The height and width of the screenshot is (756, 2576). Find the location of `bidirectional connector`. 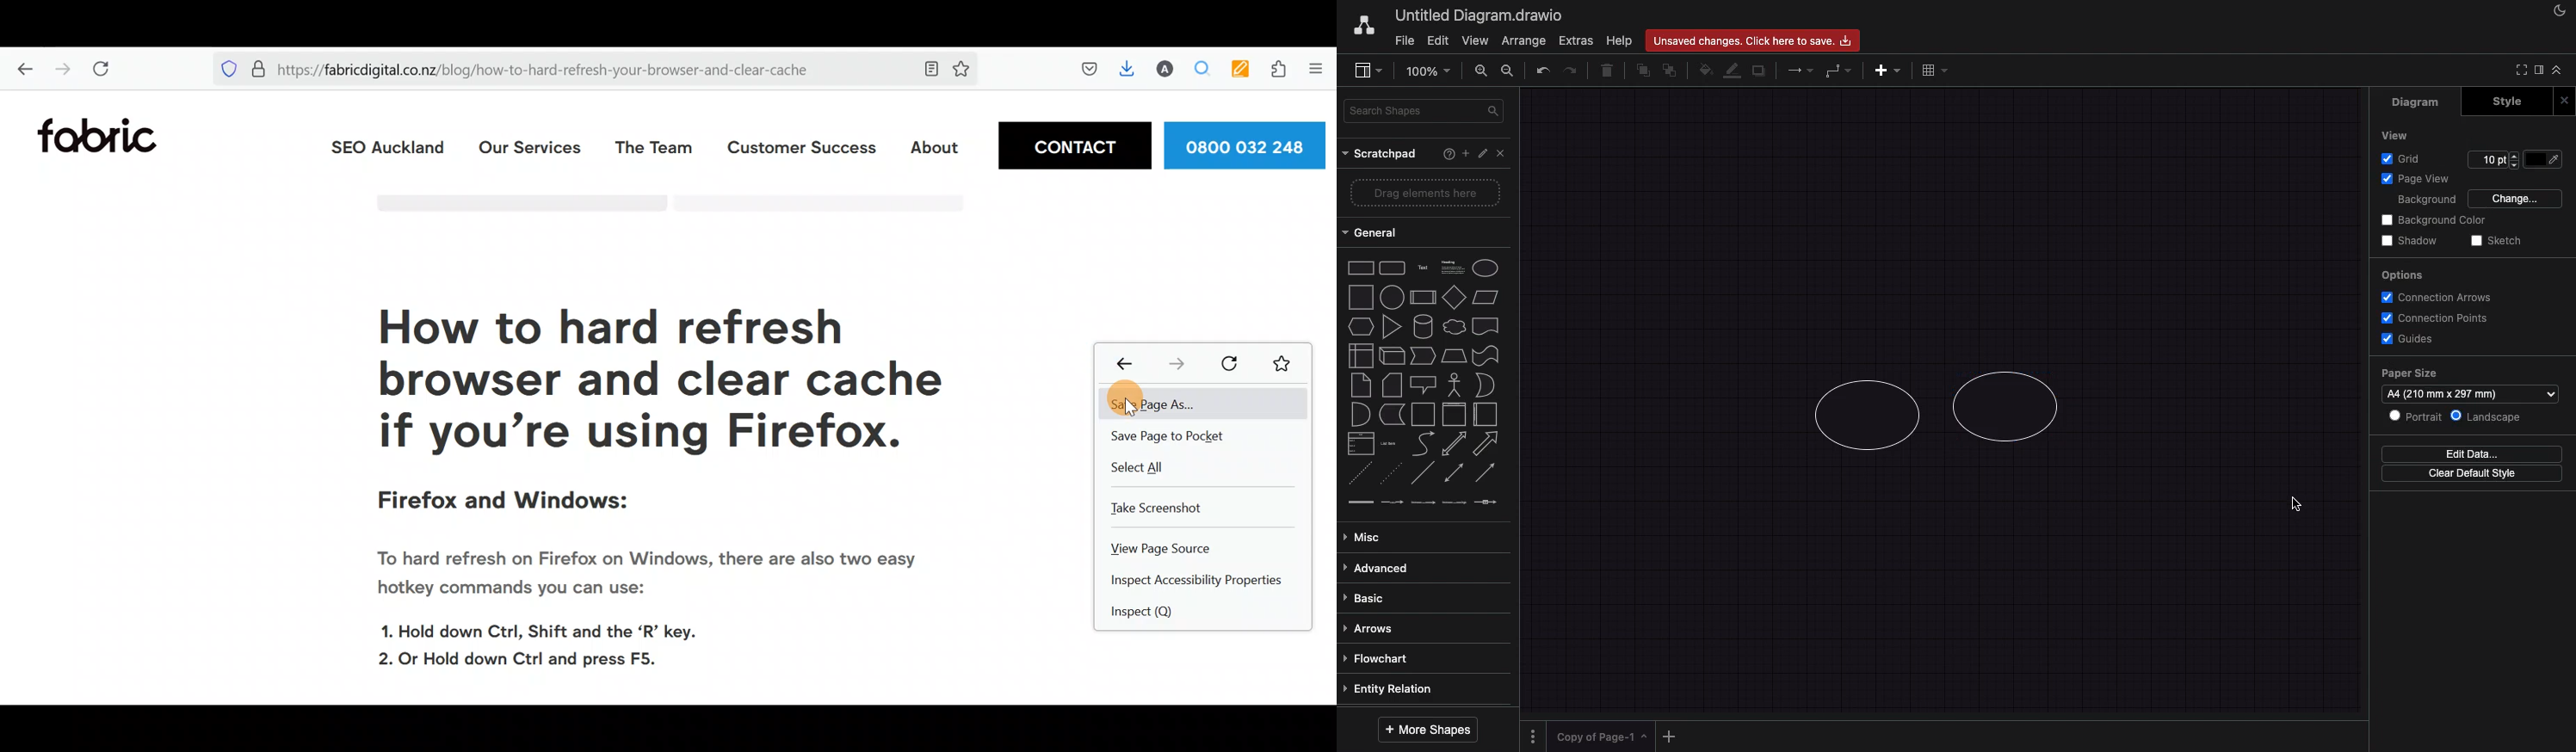

bidirectional connector is located at coordinates (1453, 472).